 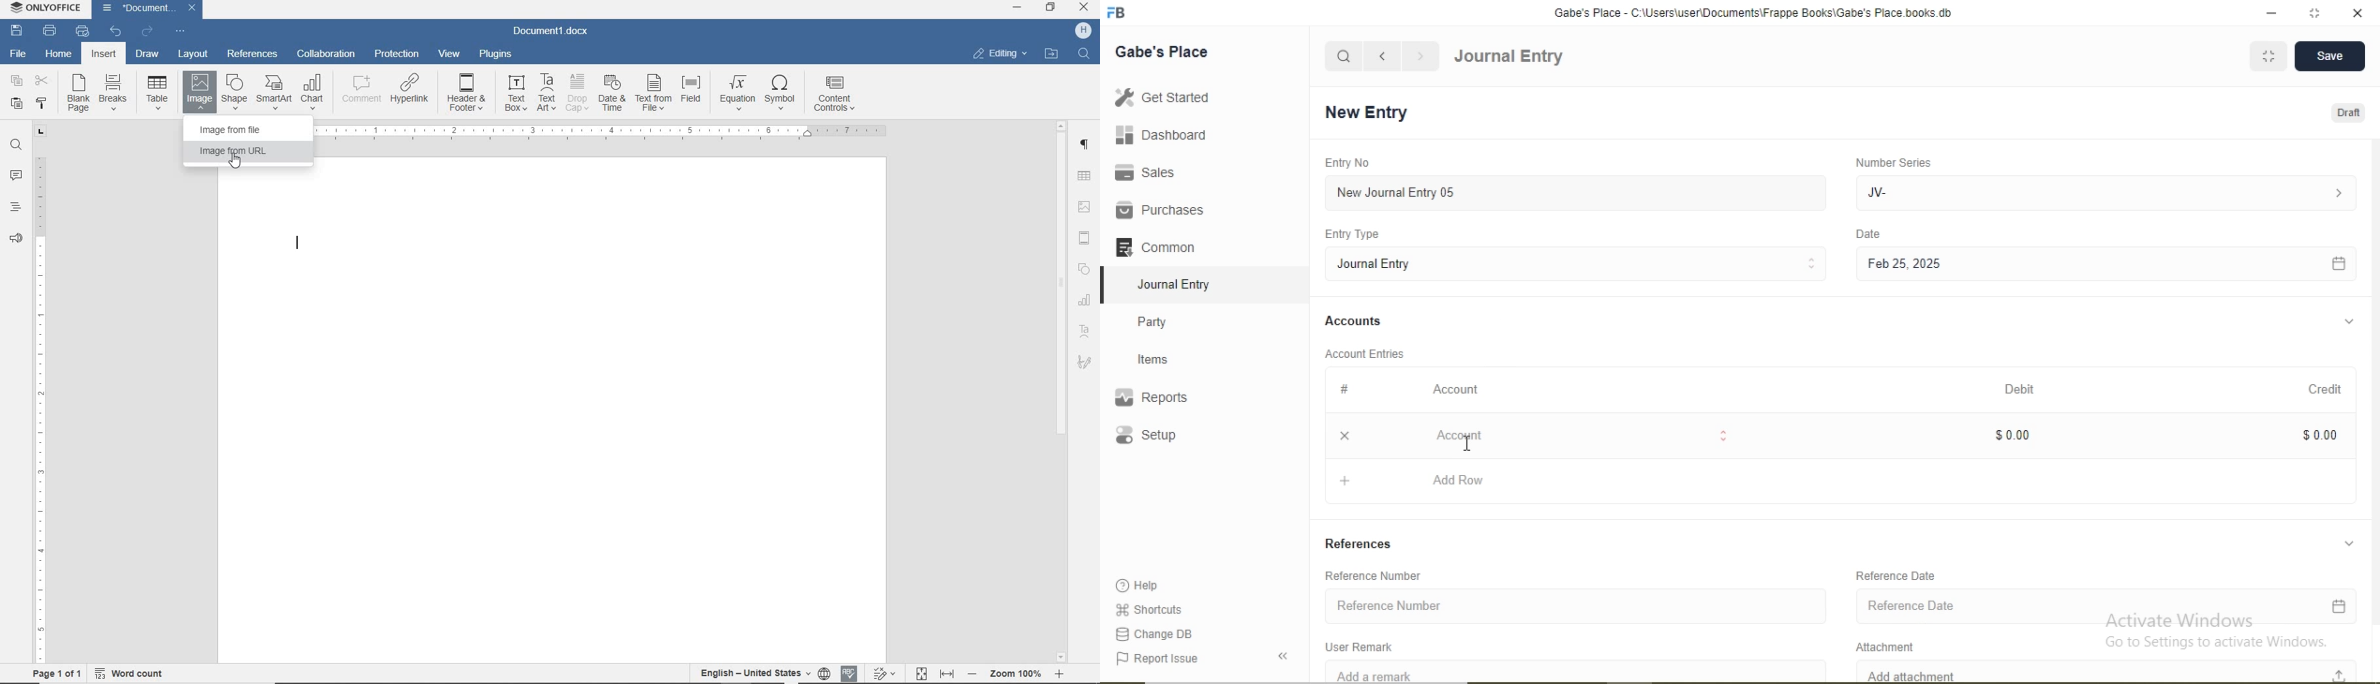 What do you see at coordinates (77, 92) in the screenshot?
I see `blank page` at bounding box center [77, 92].